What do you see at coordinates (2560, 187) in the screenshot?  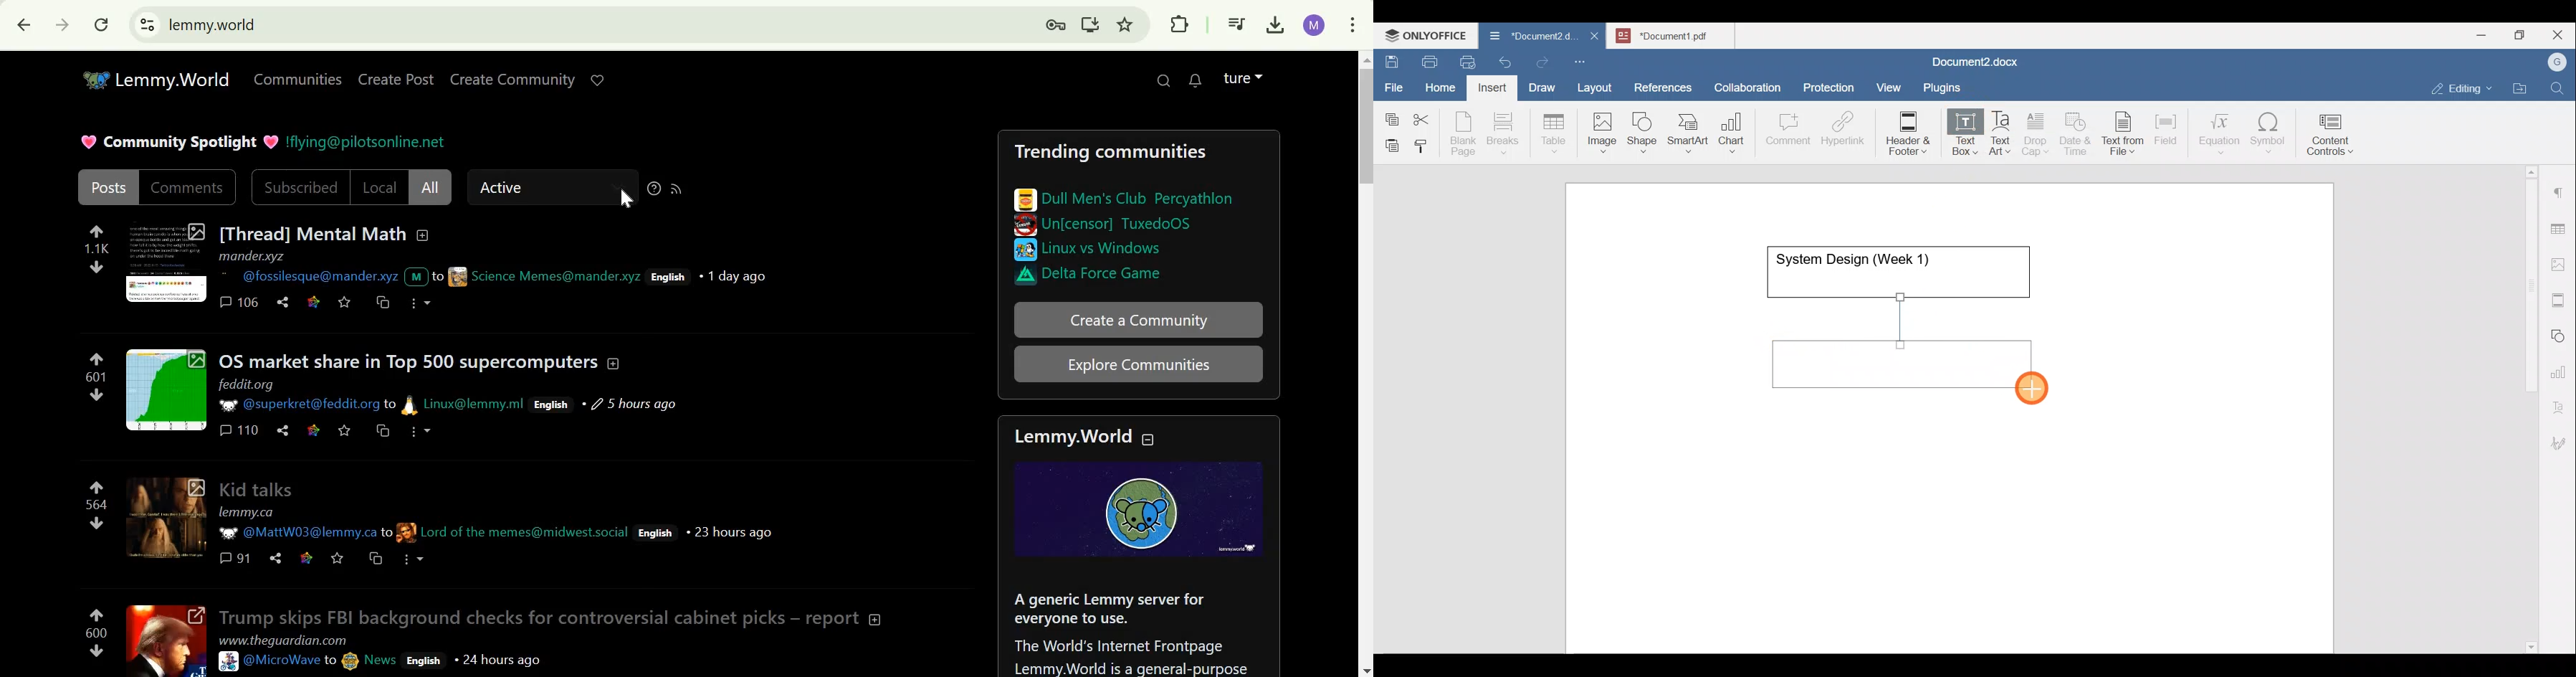 I see `Paragraph settings` at bounding box center [2560, 187].